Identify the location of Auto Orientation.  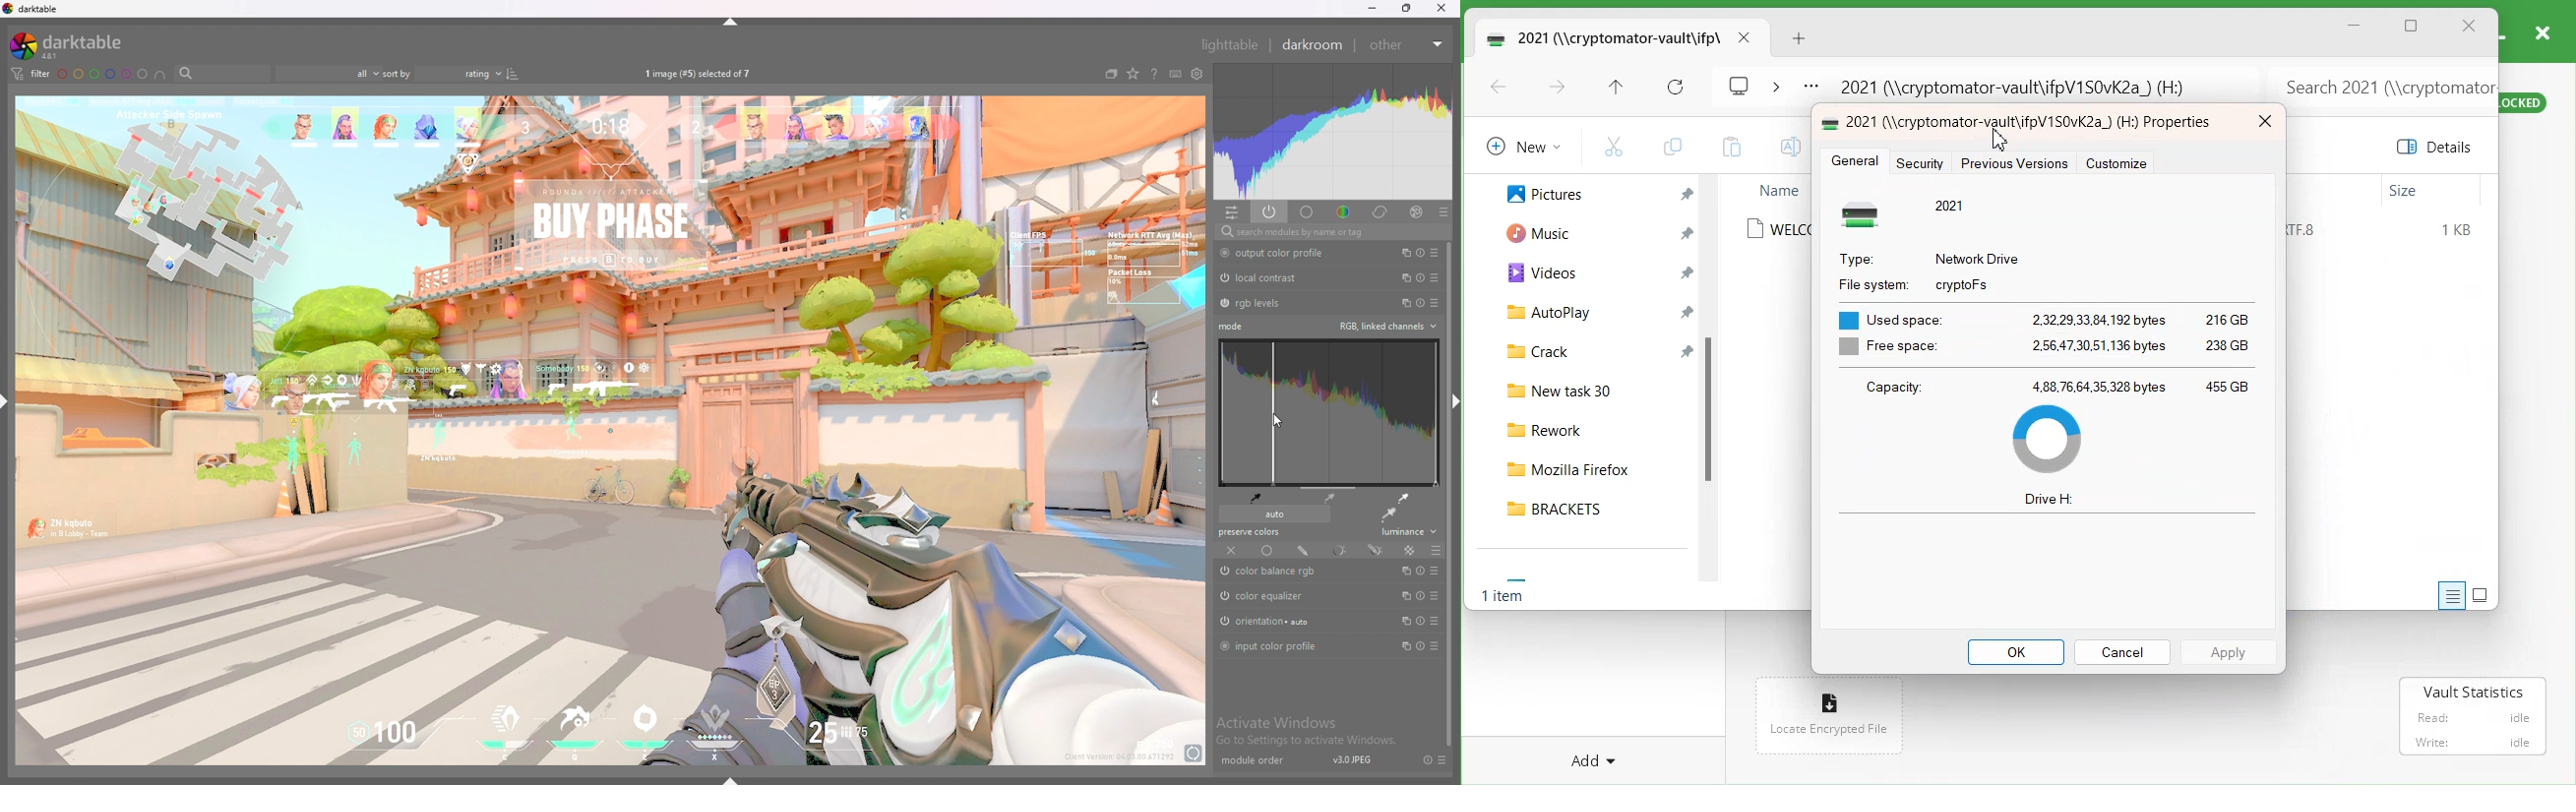
(1272, 623).